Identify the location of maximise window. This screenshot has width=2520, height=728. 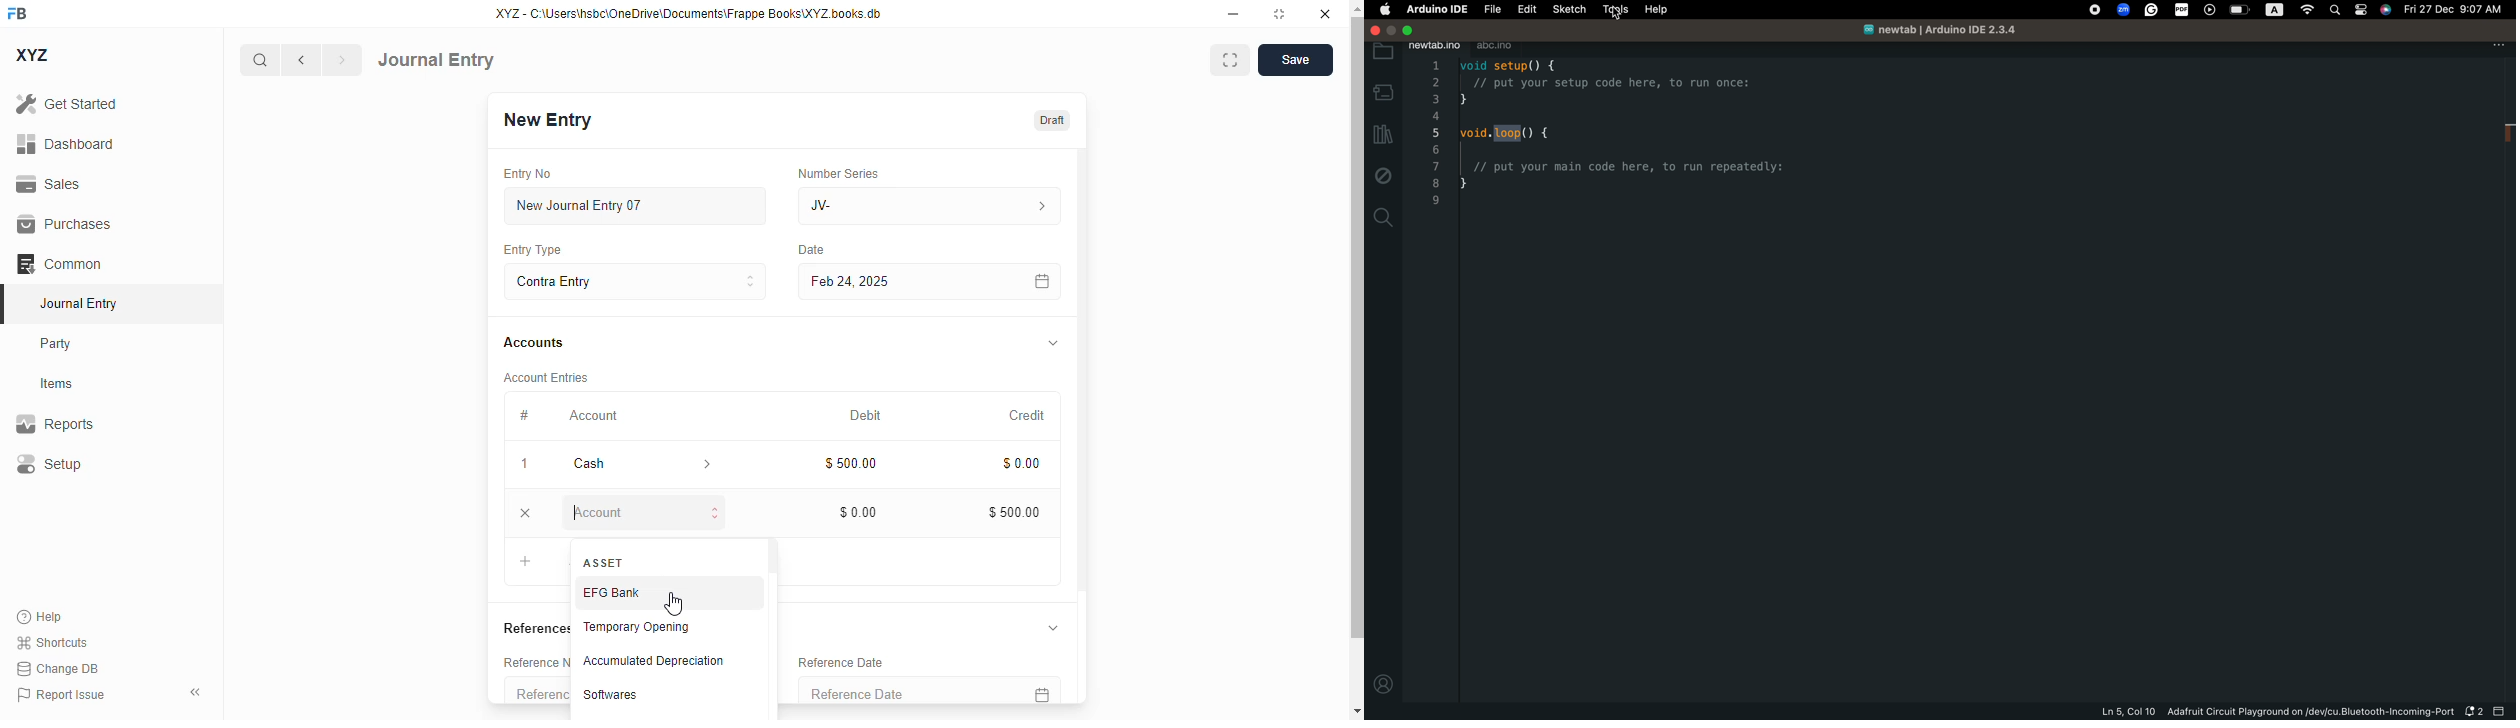
(1230, 61).